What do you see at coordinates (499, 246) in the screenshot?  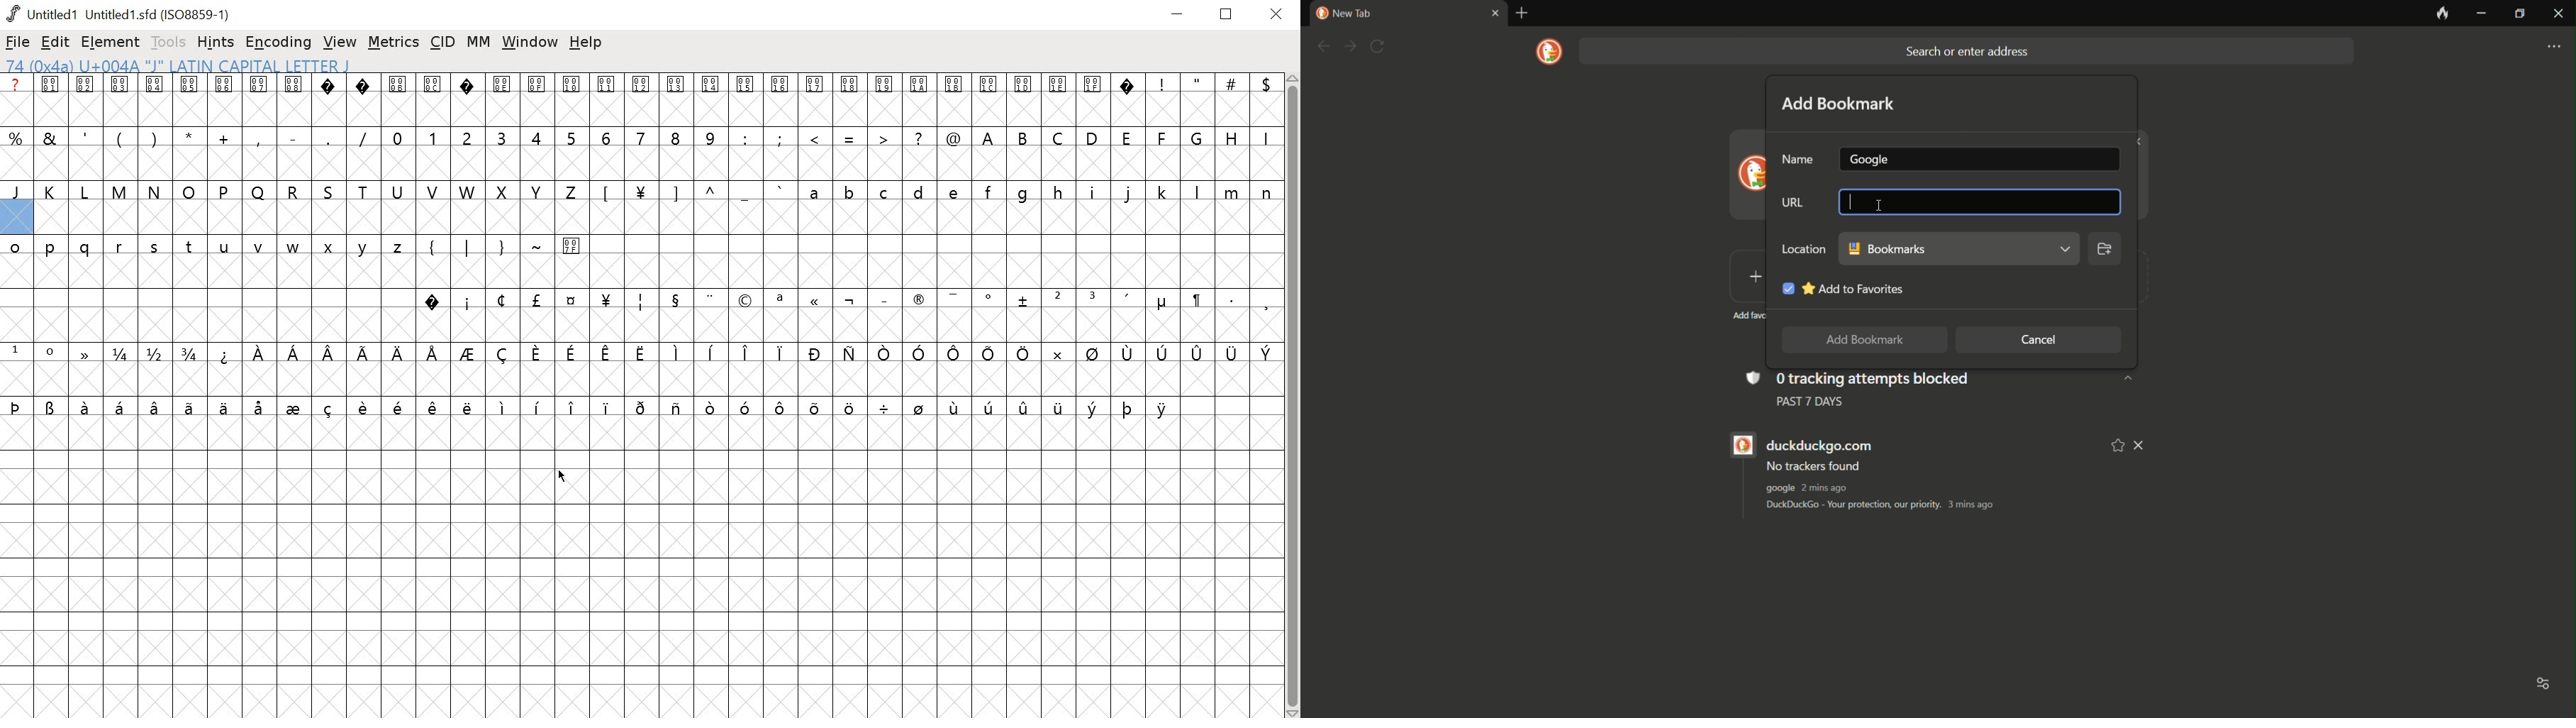 I see `symbols` at bounding box center [499, 246].